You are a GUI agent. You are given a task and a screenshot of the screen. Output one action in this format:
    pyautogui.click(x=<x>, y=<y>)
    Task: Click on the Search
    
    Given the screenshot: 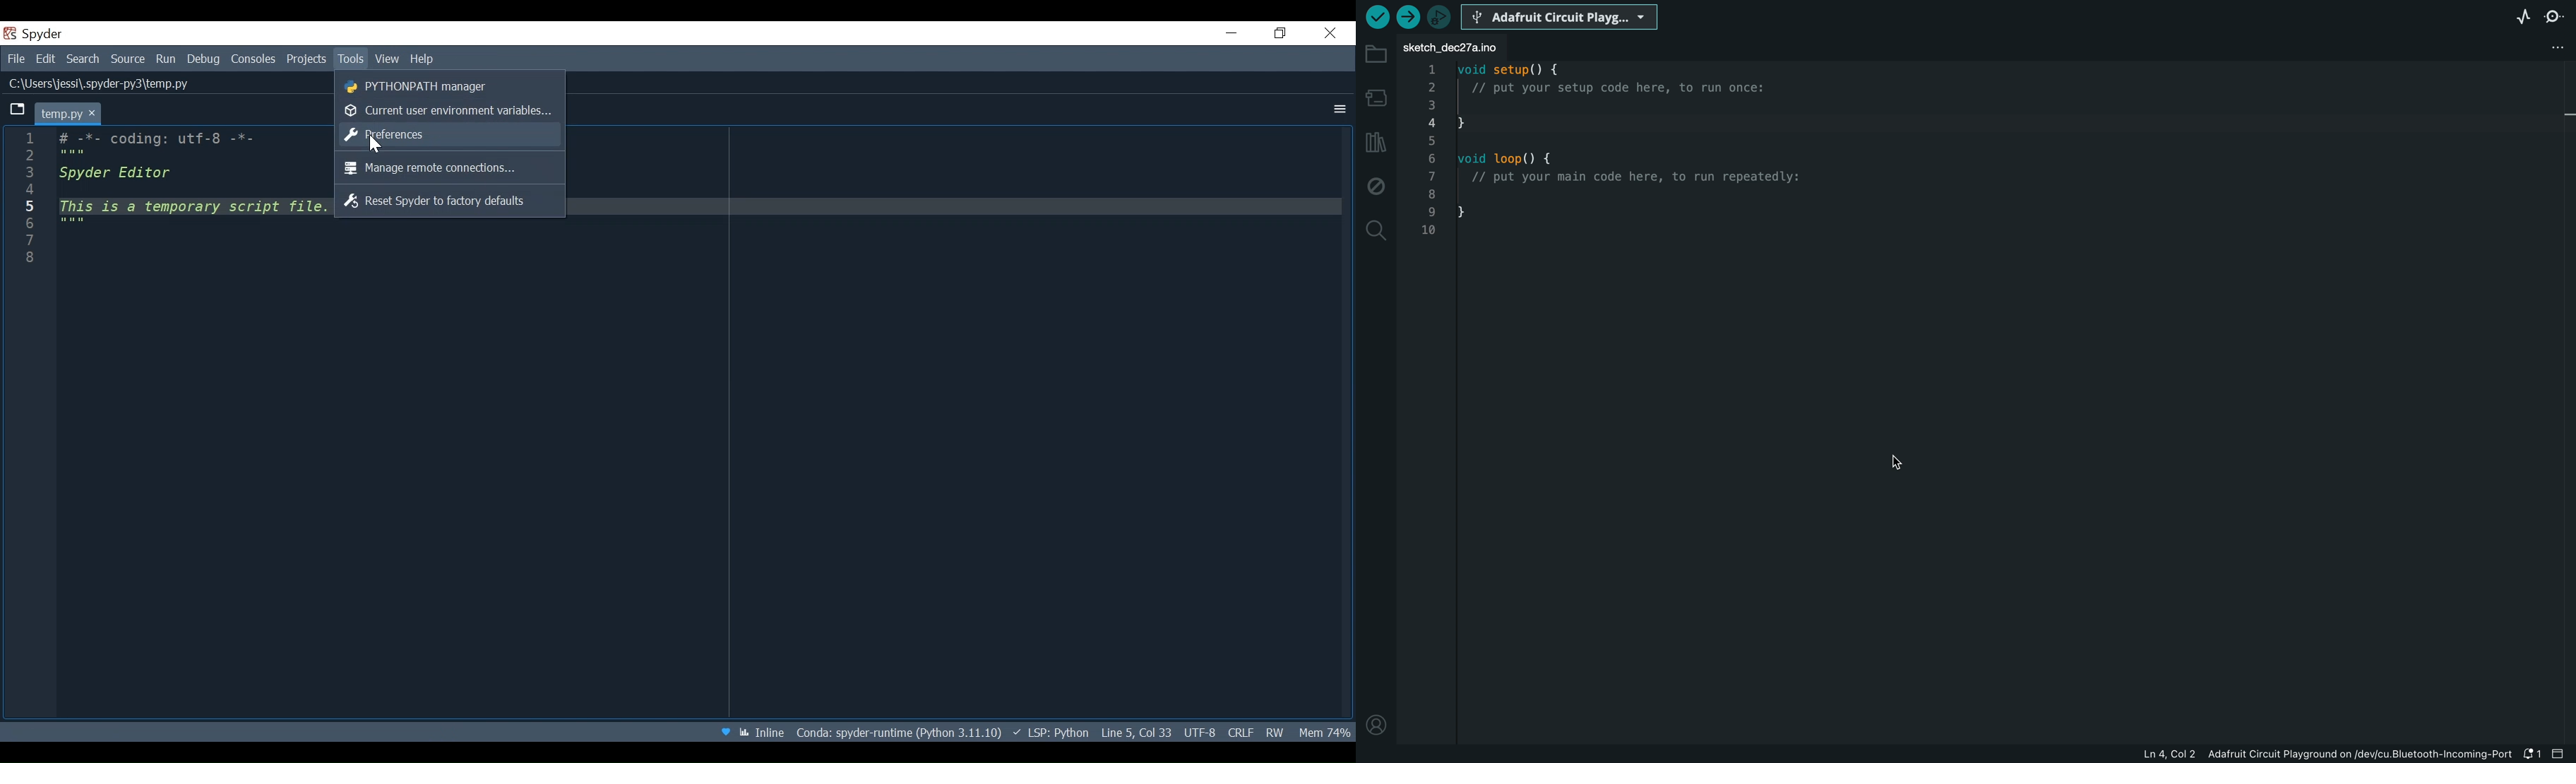 What is the action you would take?
    pyautogui.click(x=82, y=59)
    